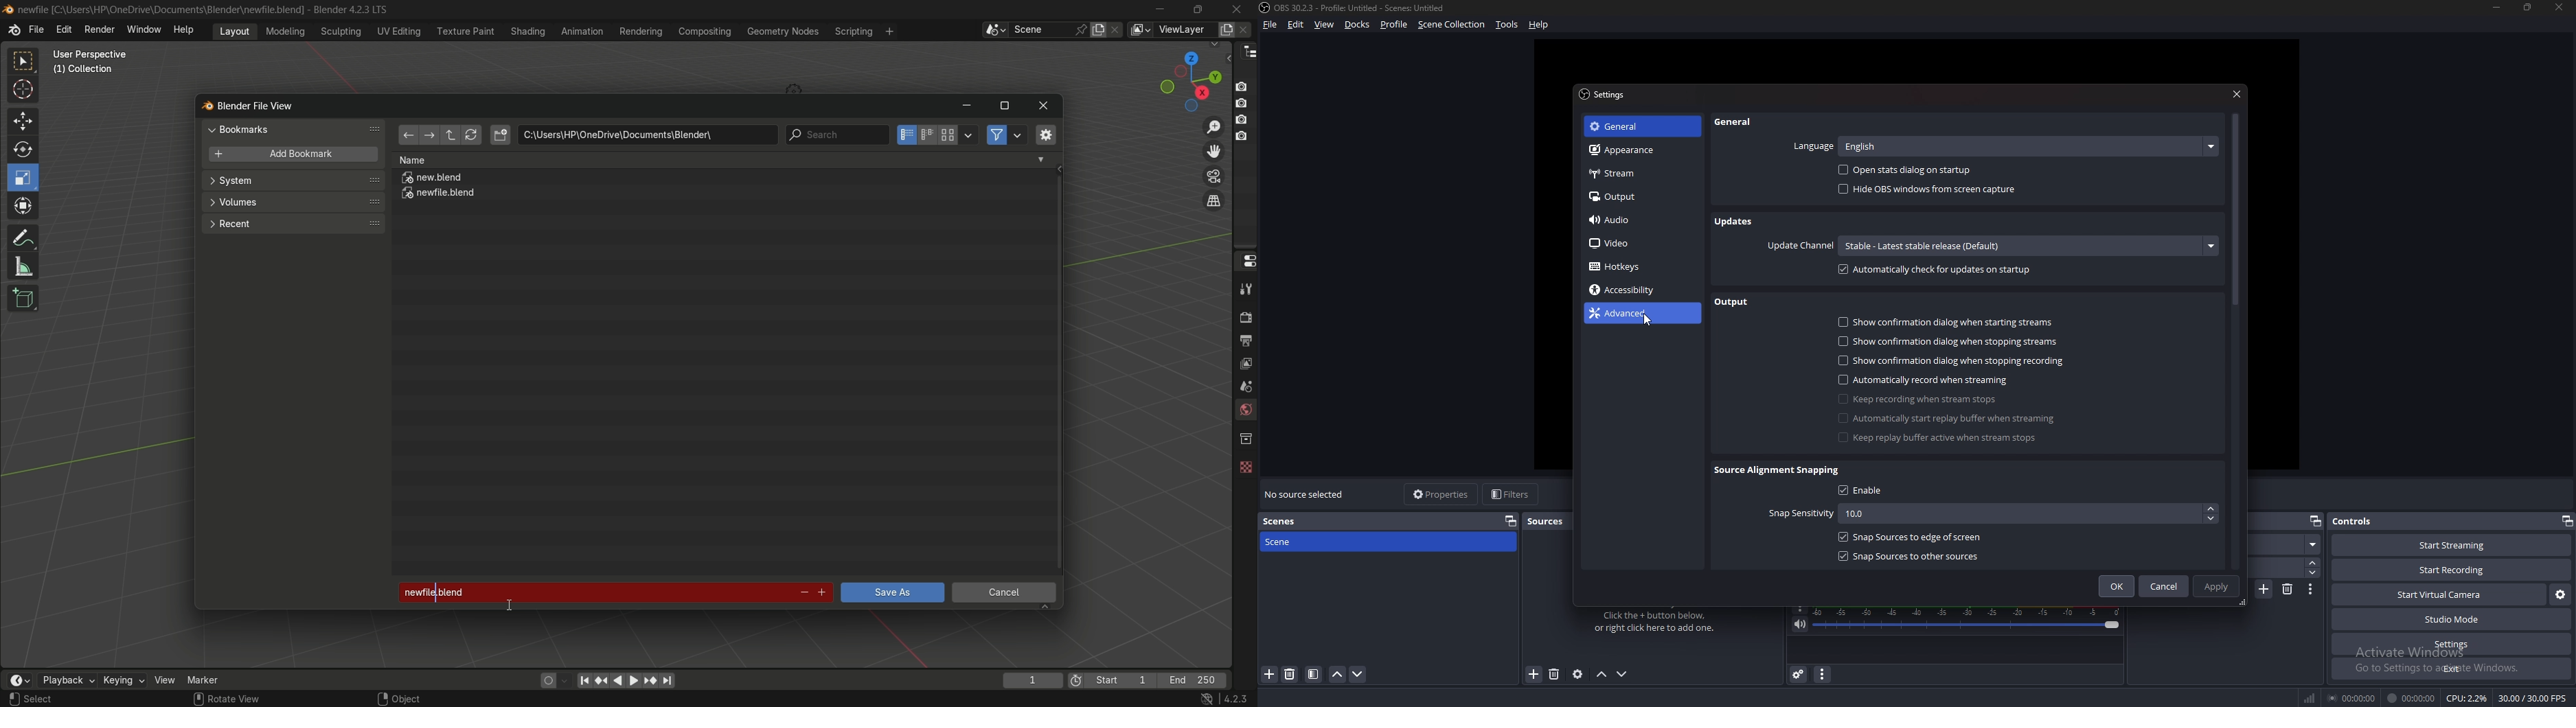  I want to click on file menu, so click(36, 30).